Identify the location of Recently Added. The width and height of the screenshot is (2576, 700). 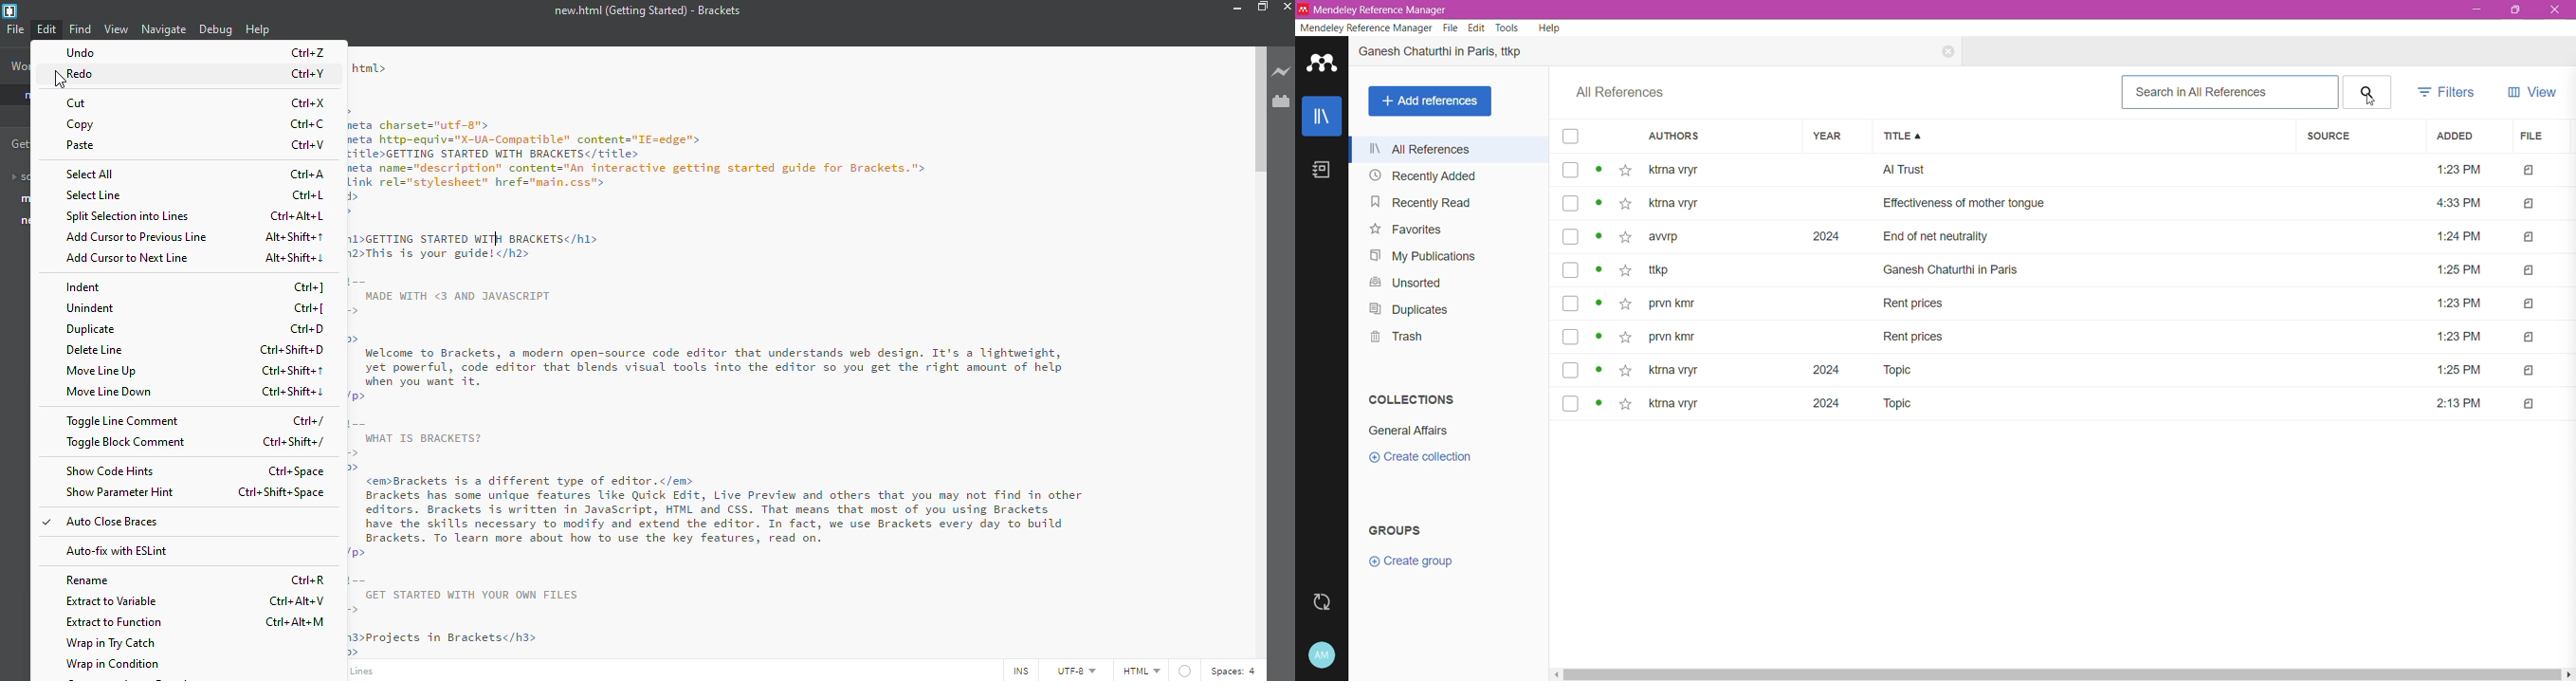
(1421, 175).